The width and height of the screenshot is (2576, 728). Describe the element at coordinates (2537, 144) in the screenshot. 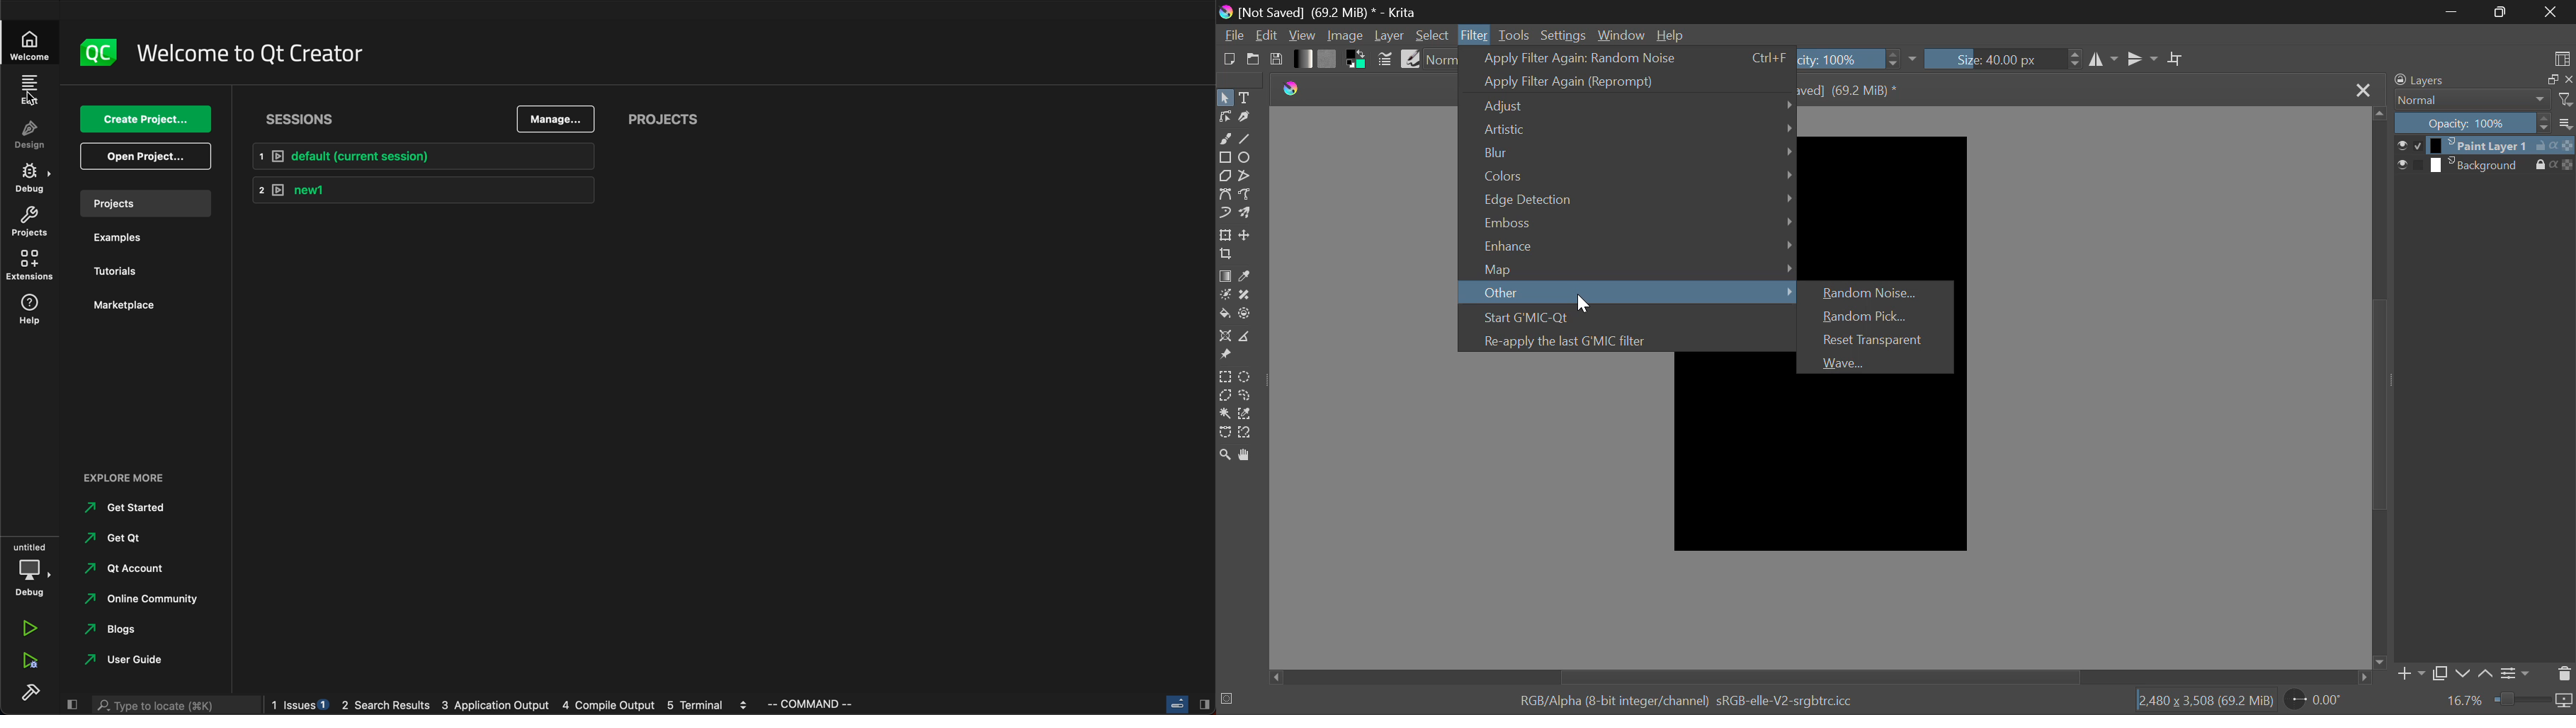

I see `lock` at that location.